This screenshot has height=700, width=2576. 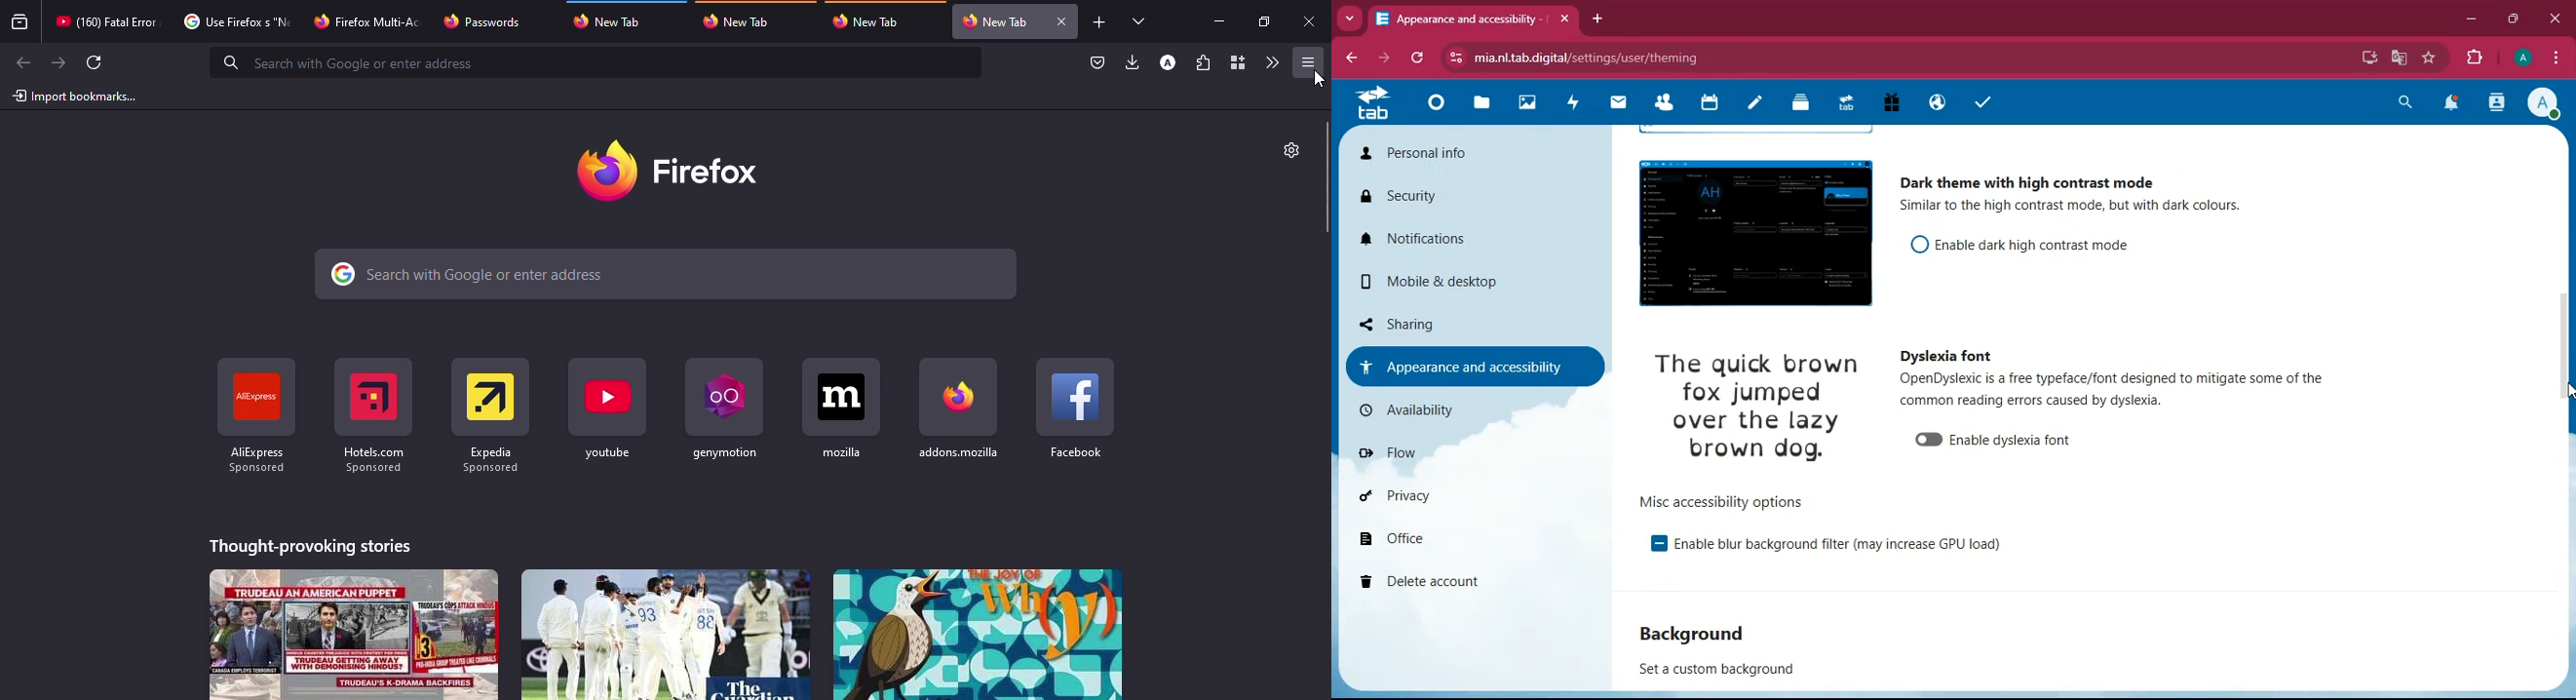 What do you see at coordinates (2546, 104) in the screenshot?
I see `profile` at bounding box center [2546, 104].